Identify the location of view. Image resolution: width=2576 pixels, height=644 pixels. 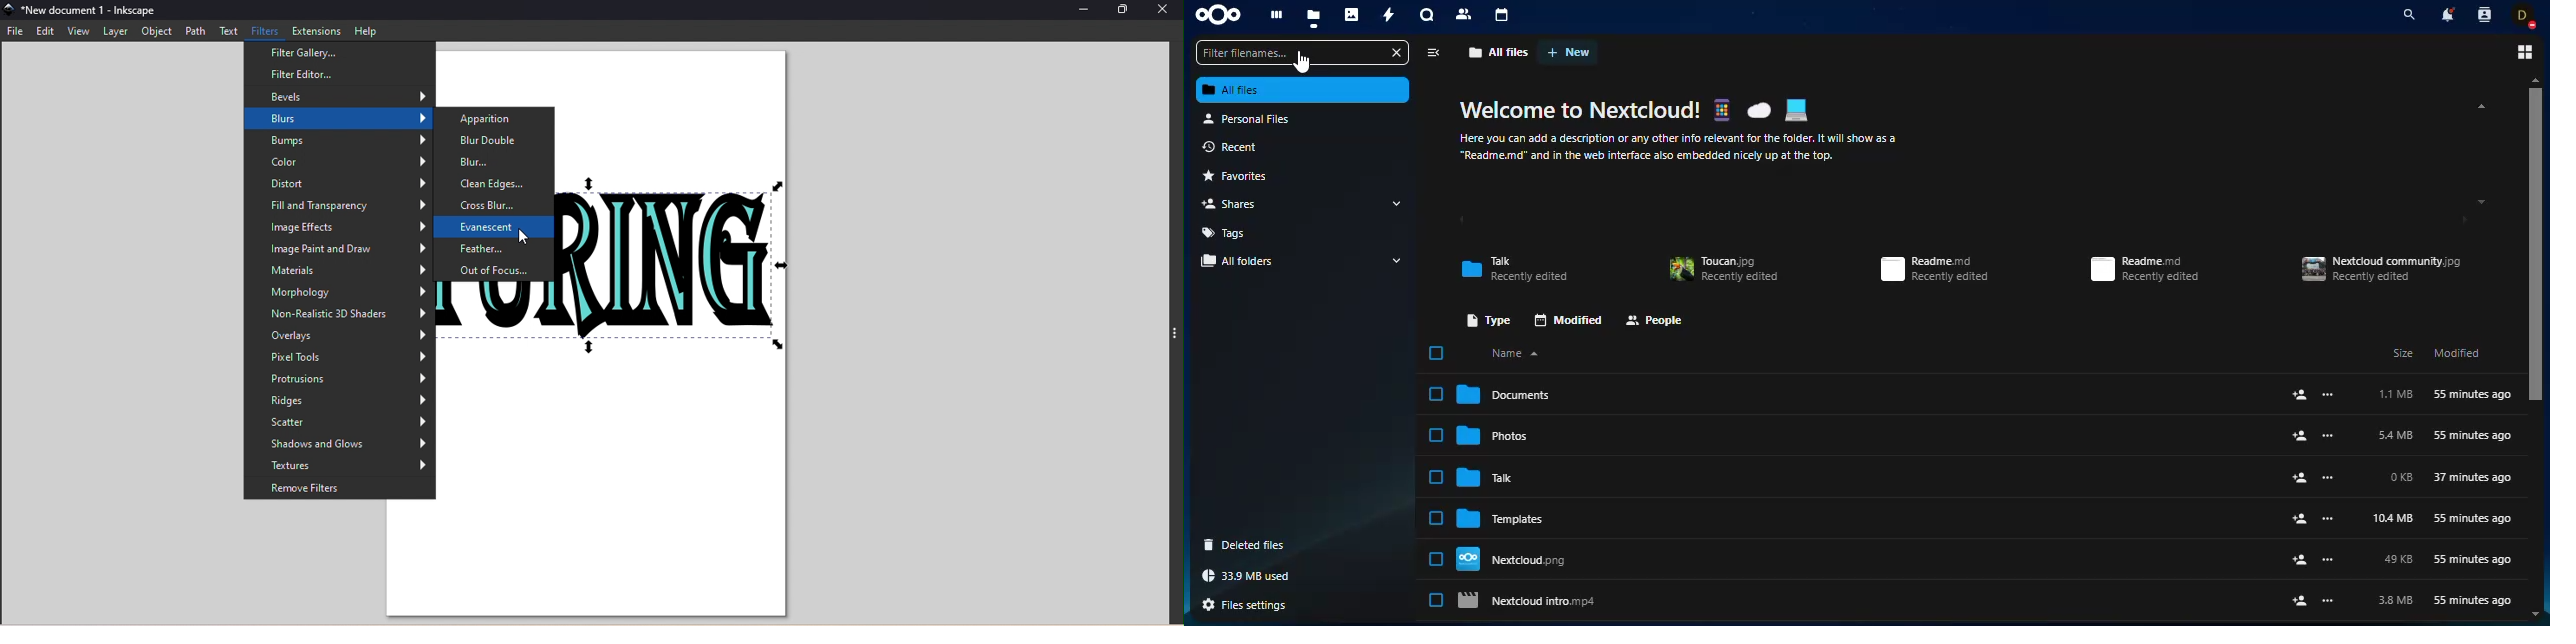
(2522, 52).